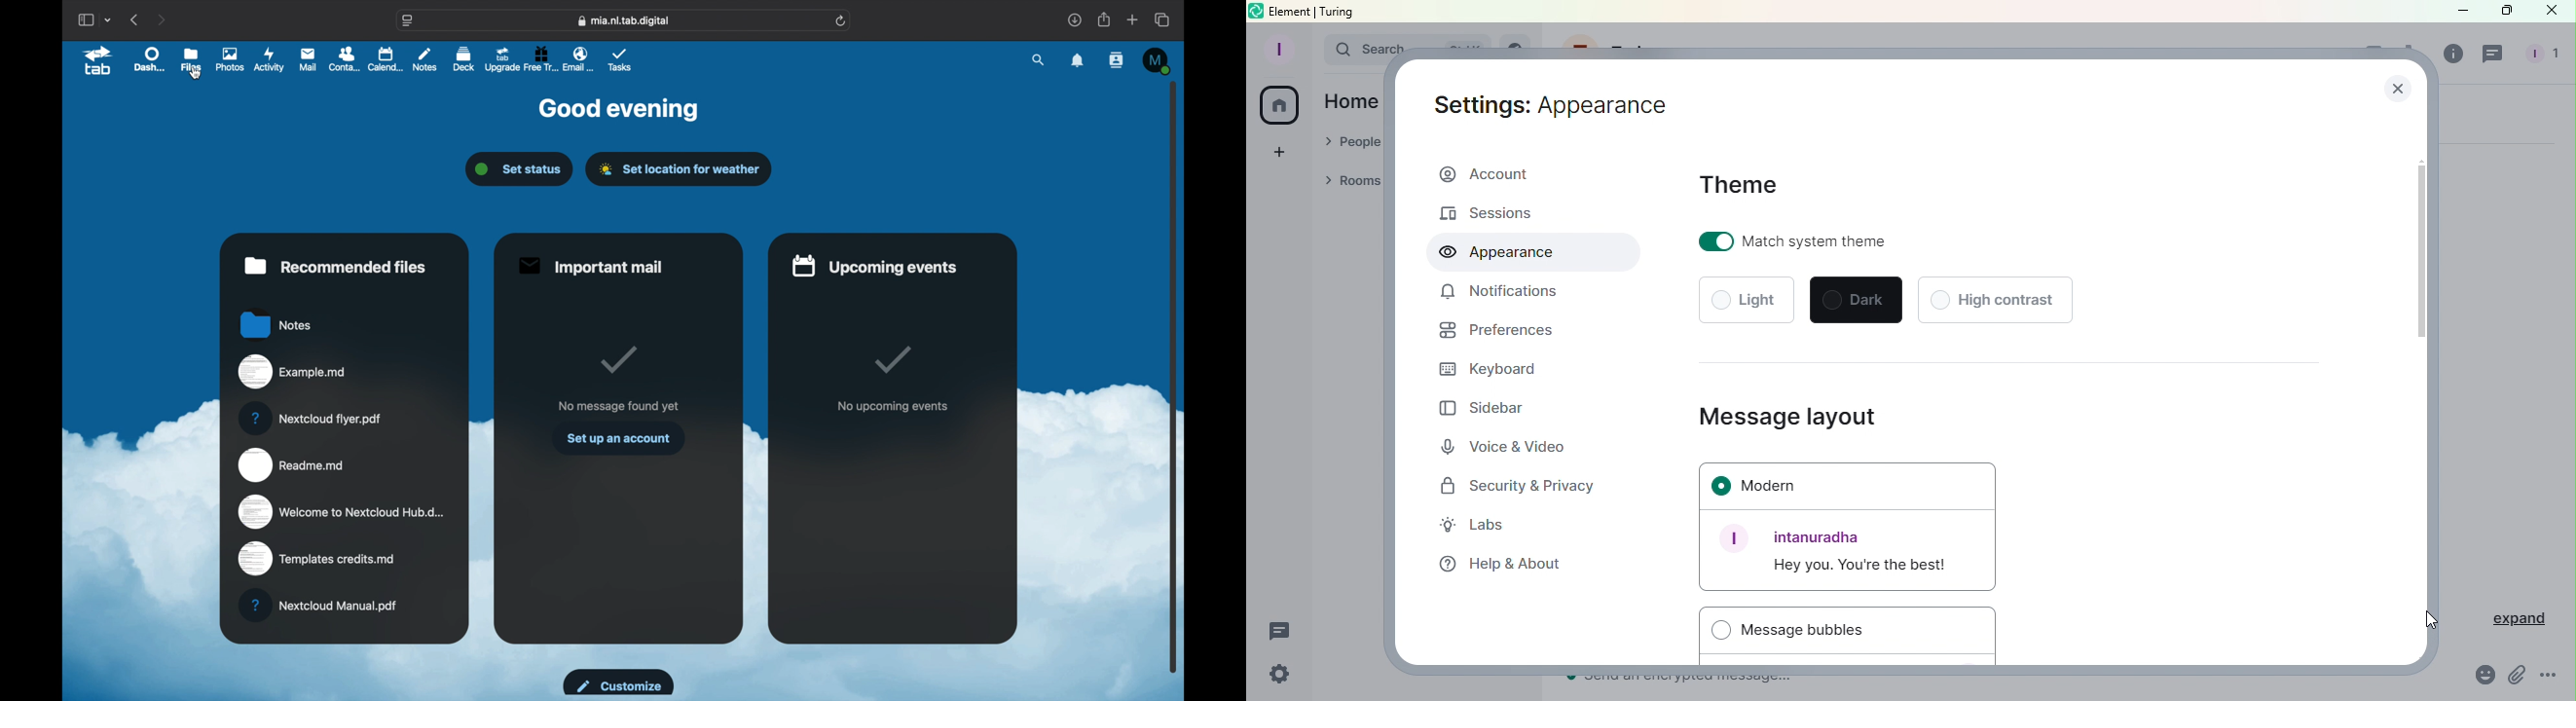  What do you see at coordinates (2460, 11) in the screenshot?
I see `Minimize` at bounding box center [2460, 11].